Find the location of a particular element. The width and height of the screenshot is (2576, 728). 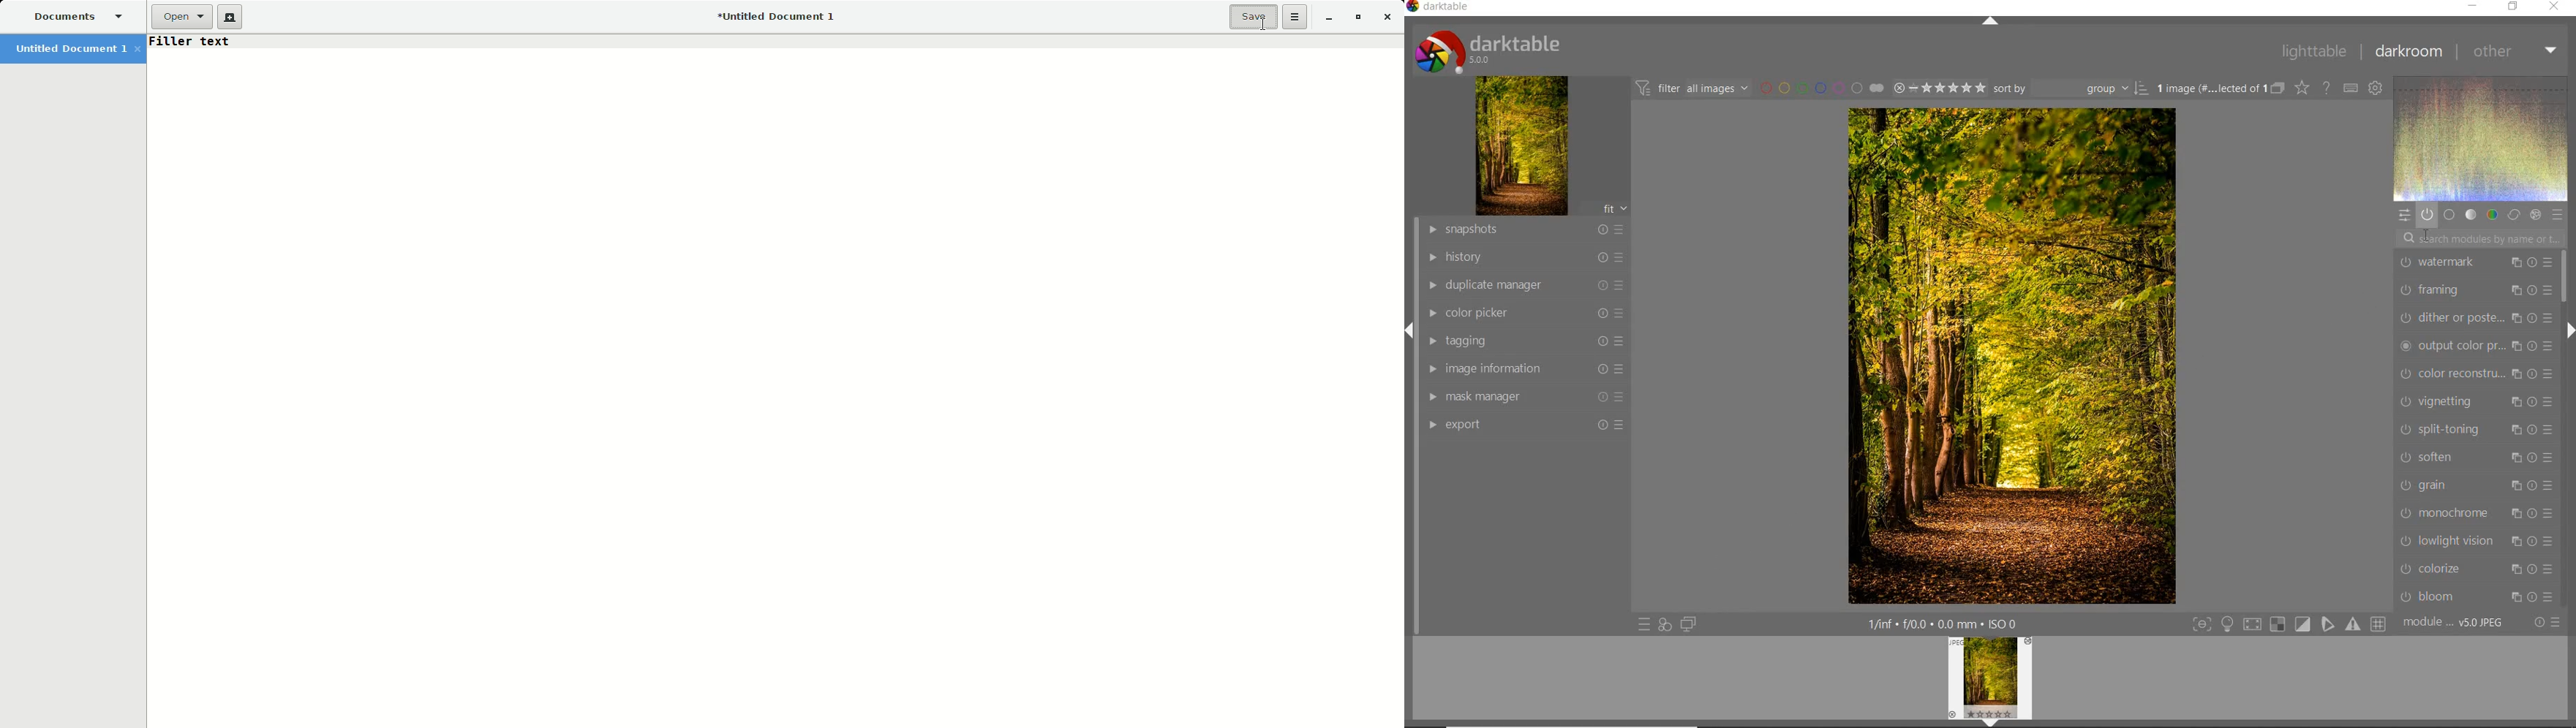

color reconstruction is located at coordinates (2475, 373).